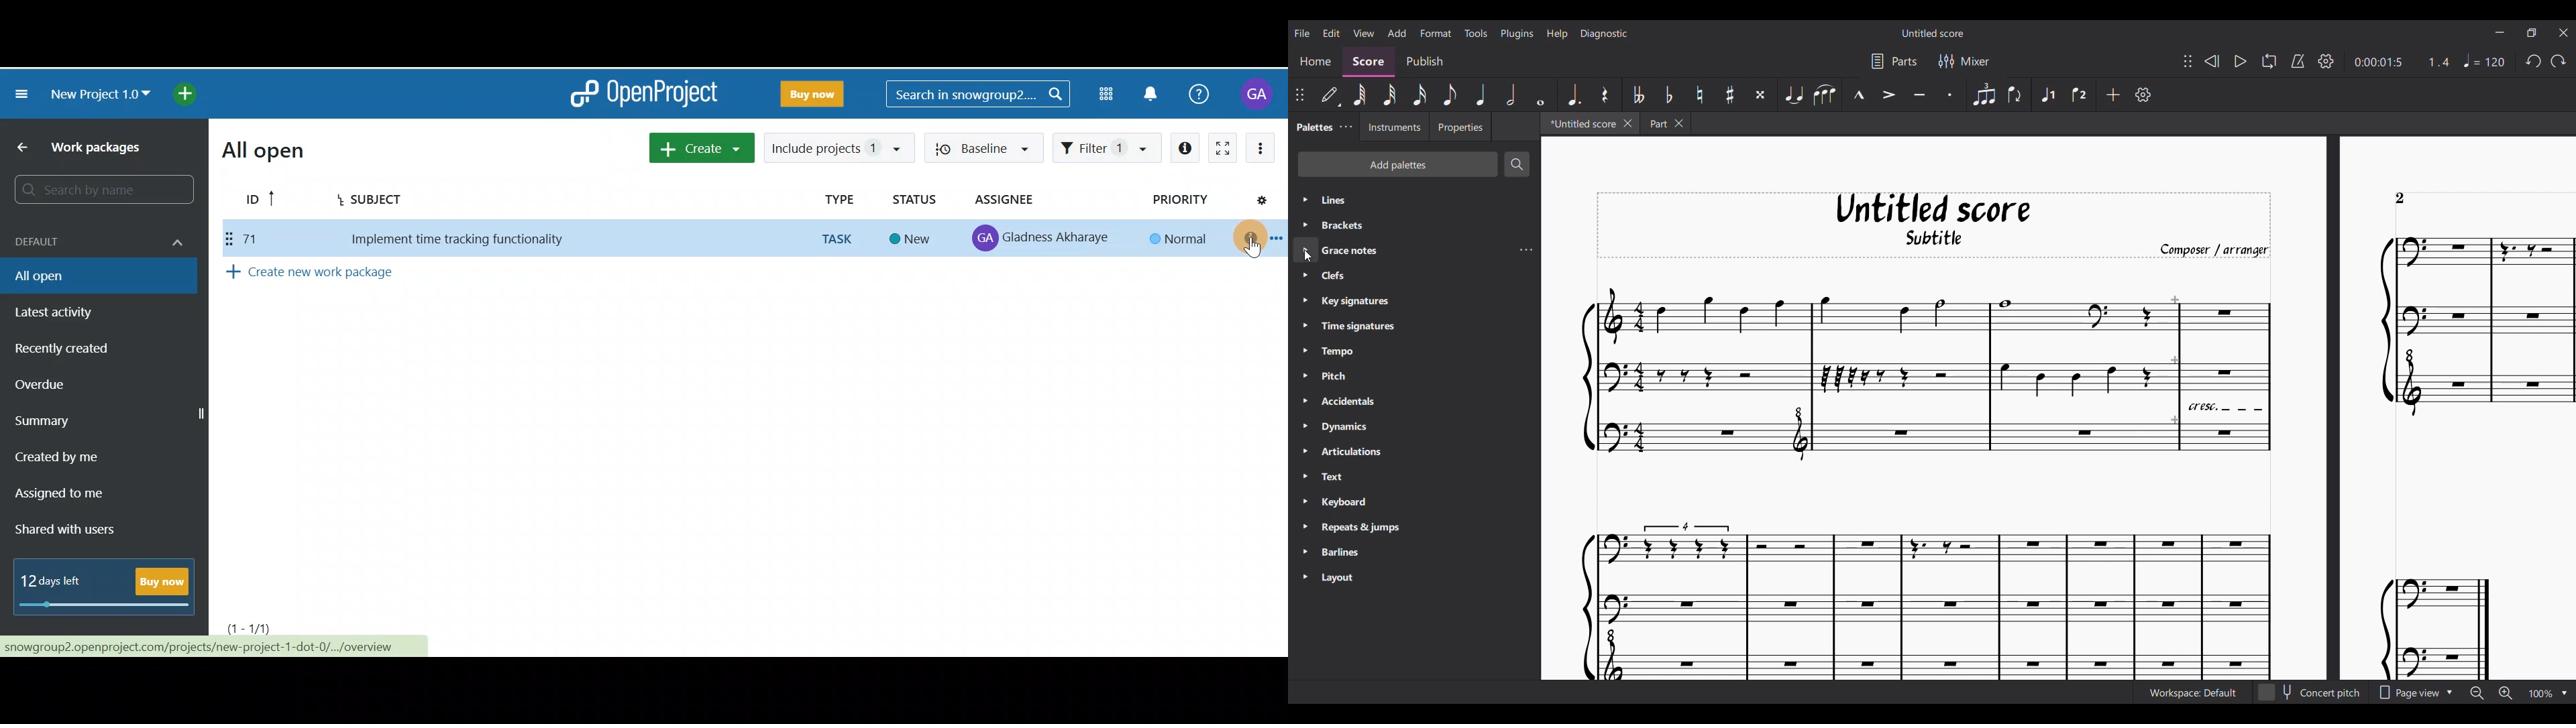 Image resolution: width=2576 pixels, height=728 pixels. What do you see at coordinates (1332, 32) in the screenshot?
I see `Edit menu` at bounding box center [1332, 32].